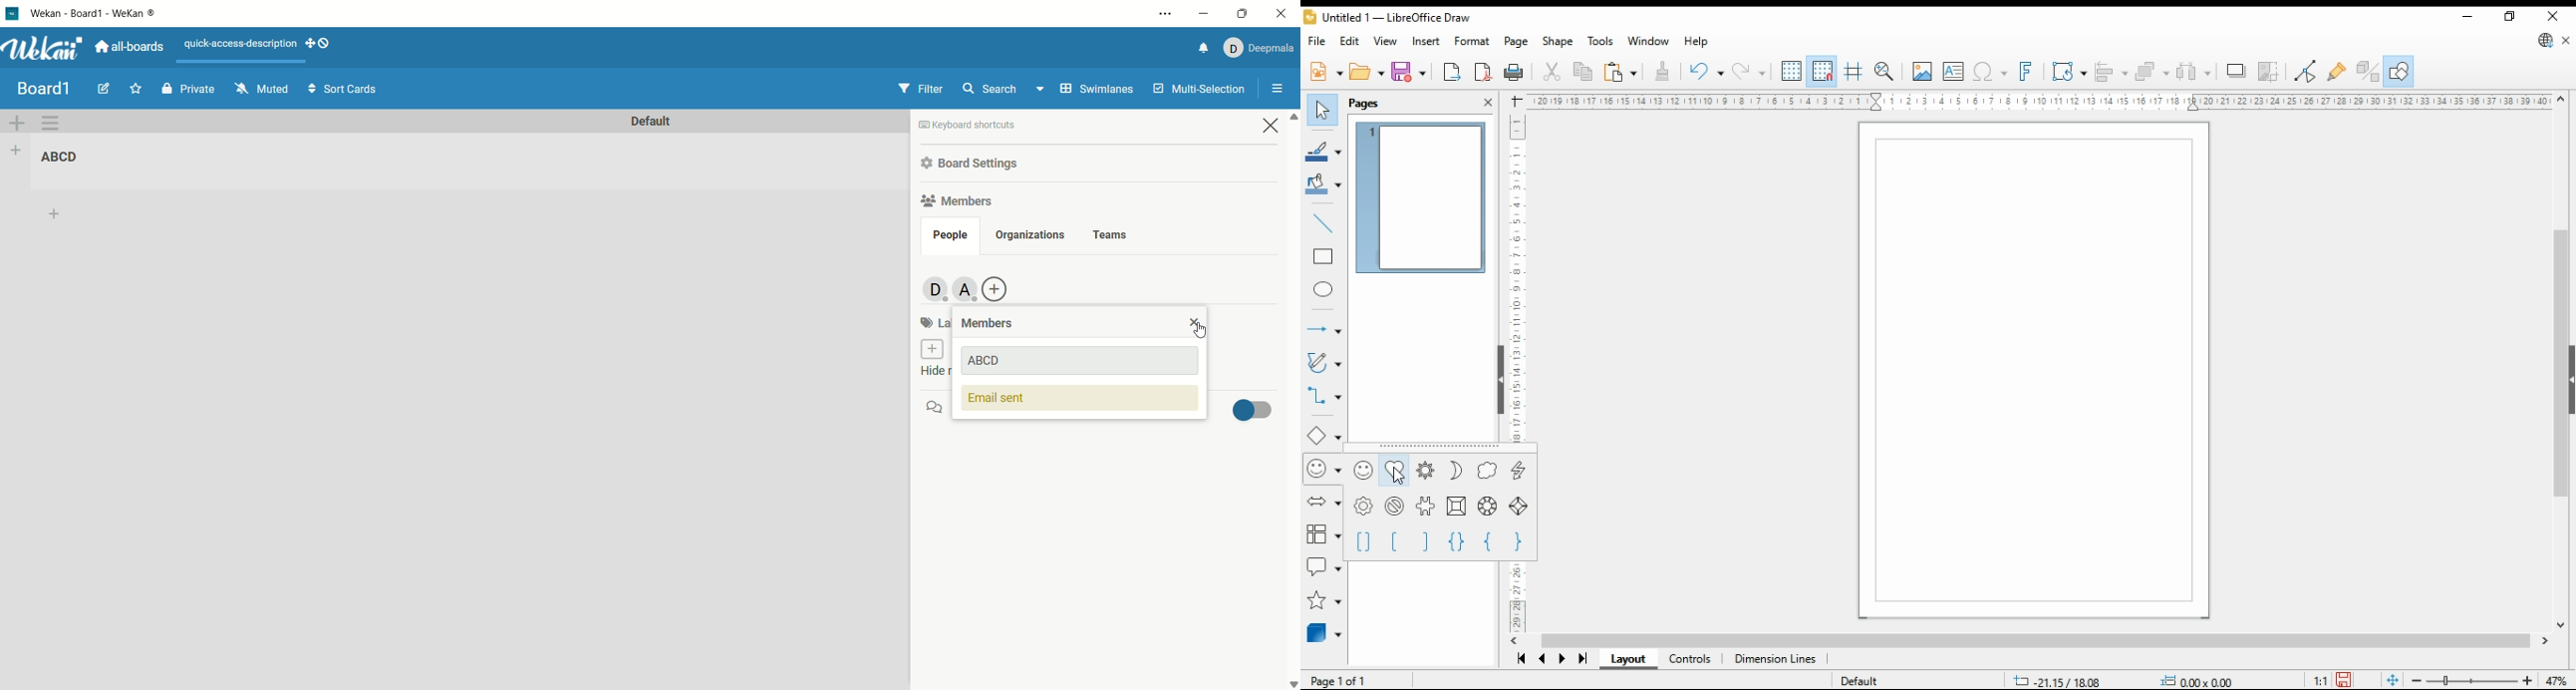 The height and width of the screenshot is (700, 2576). I want to click on 3D objects, so click(1323, 633).